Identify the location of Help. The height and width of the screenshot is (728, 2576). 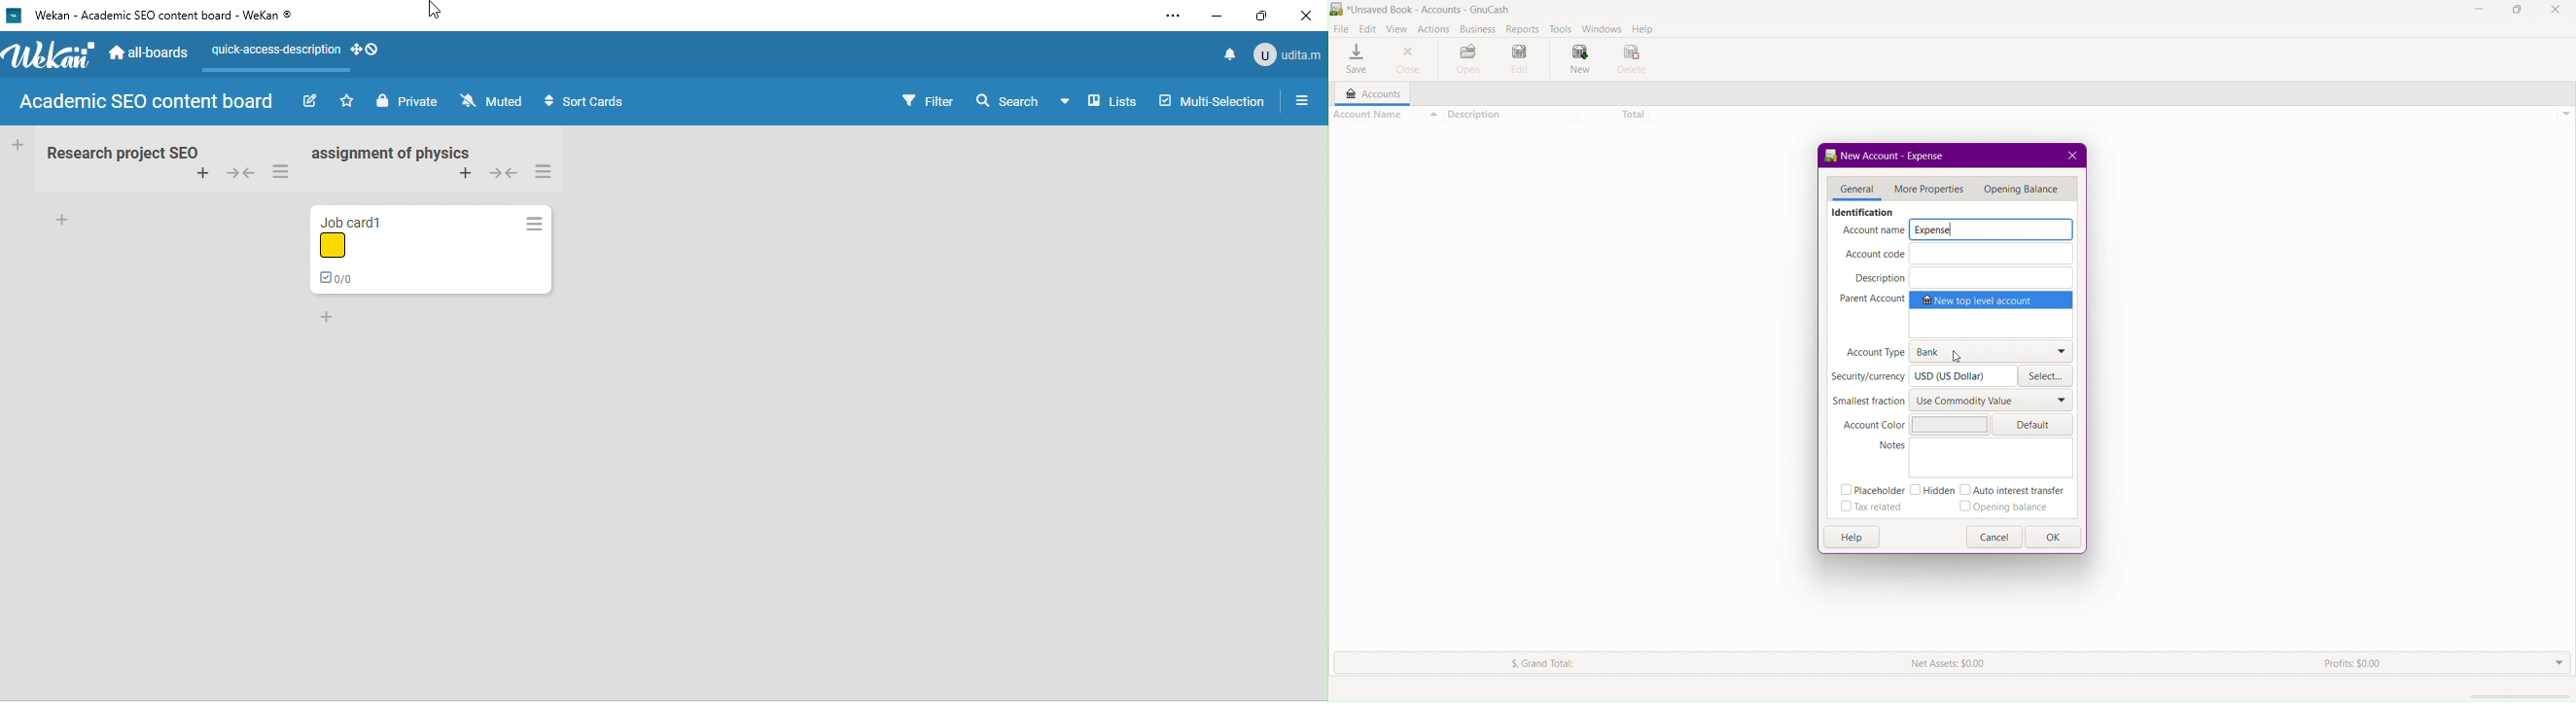
(1852, 536).